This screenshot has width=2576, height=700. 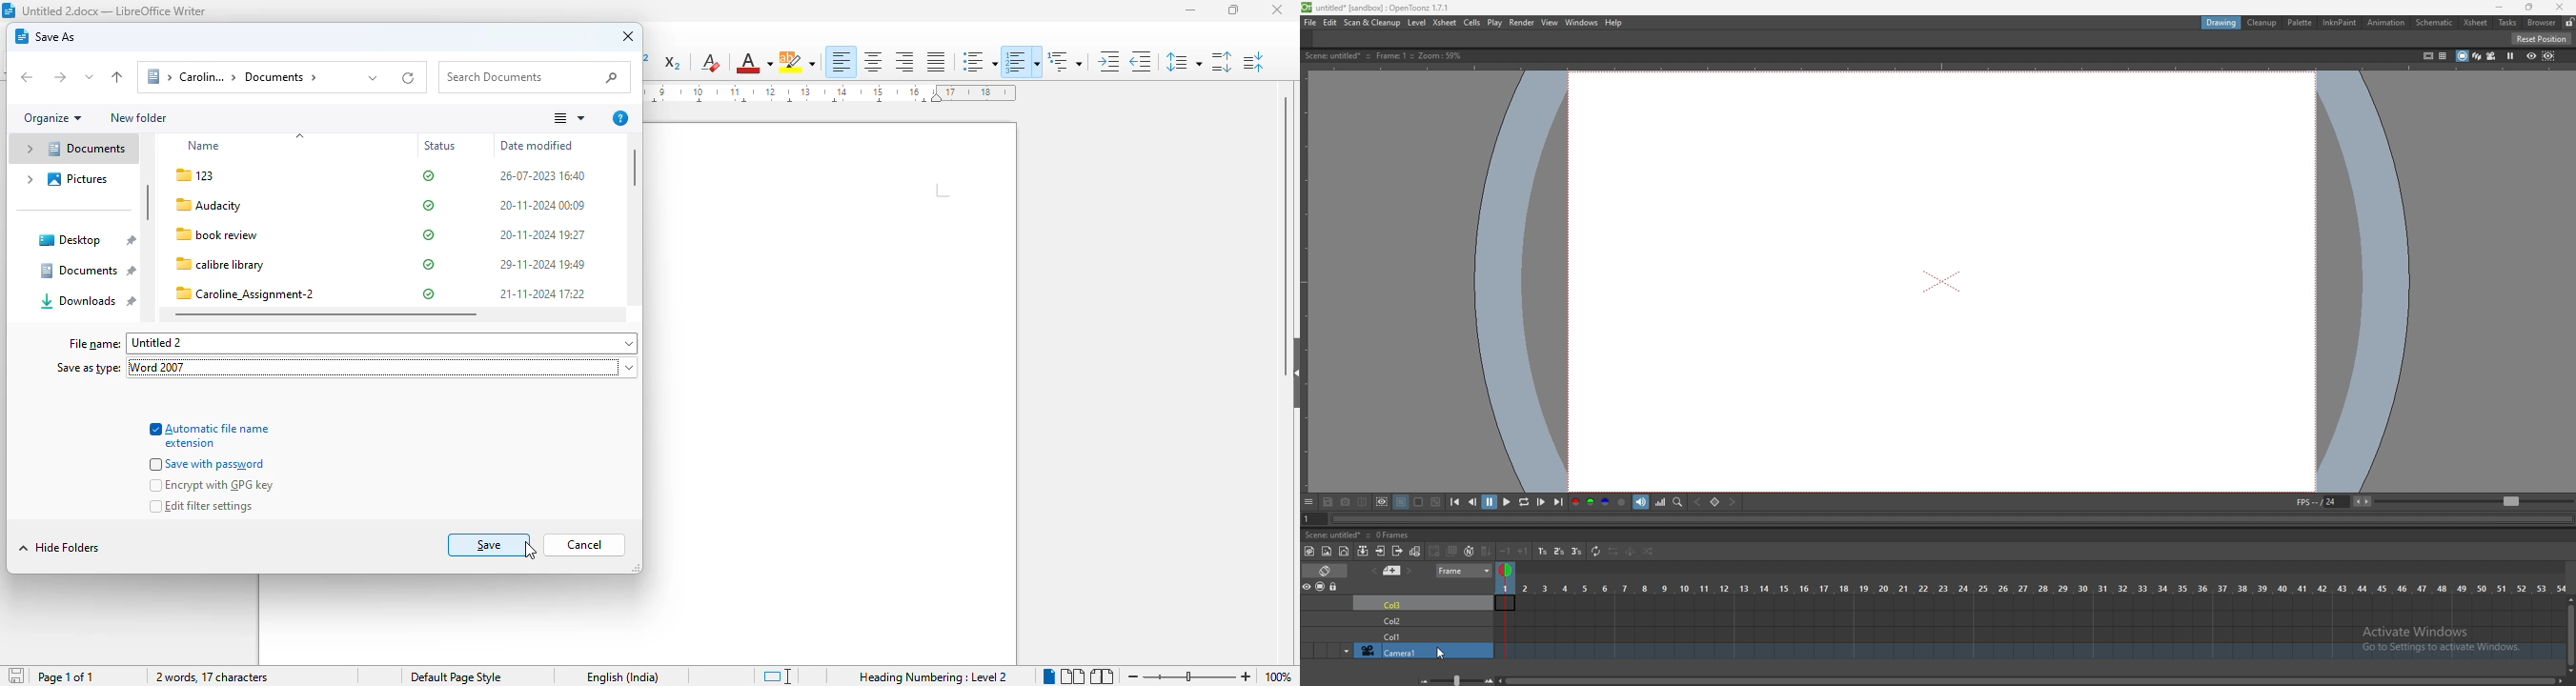 I want to click on align left, so click(x=842, y=62).